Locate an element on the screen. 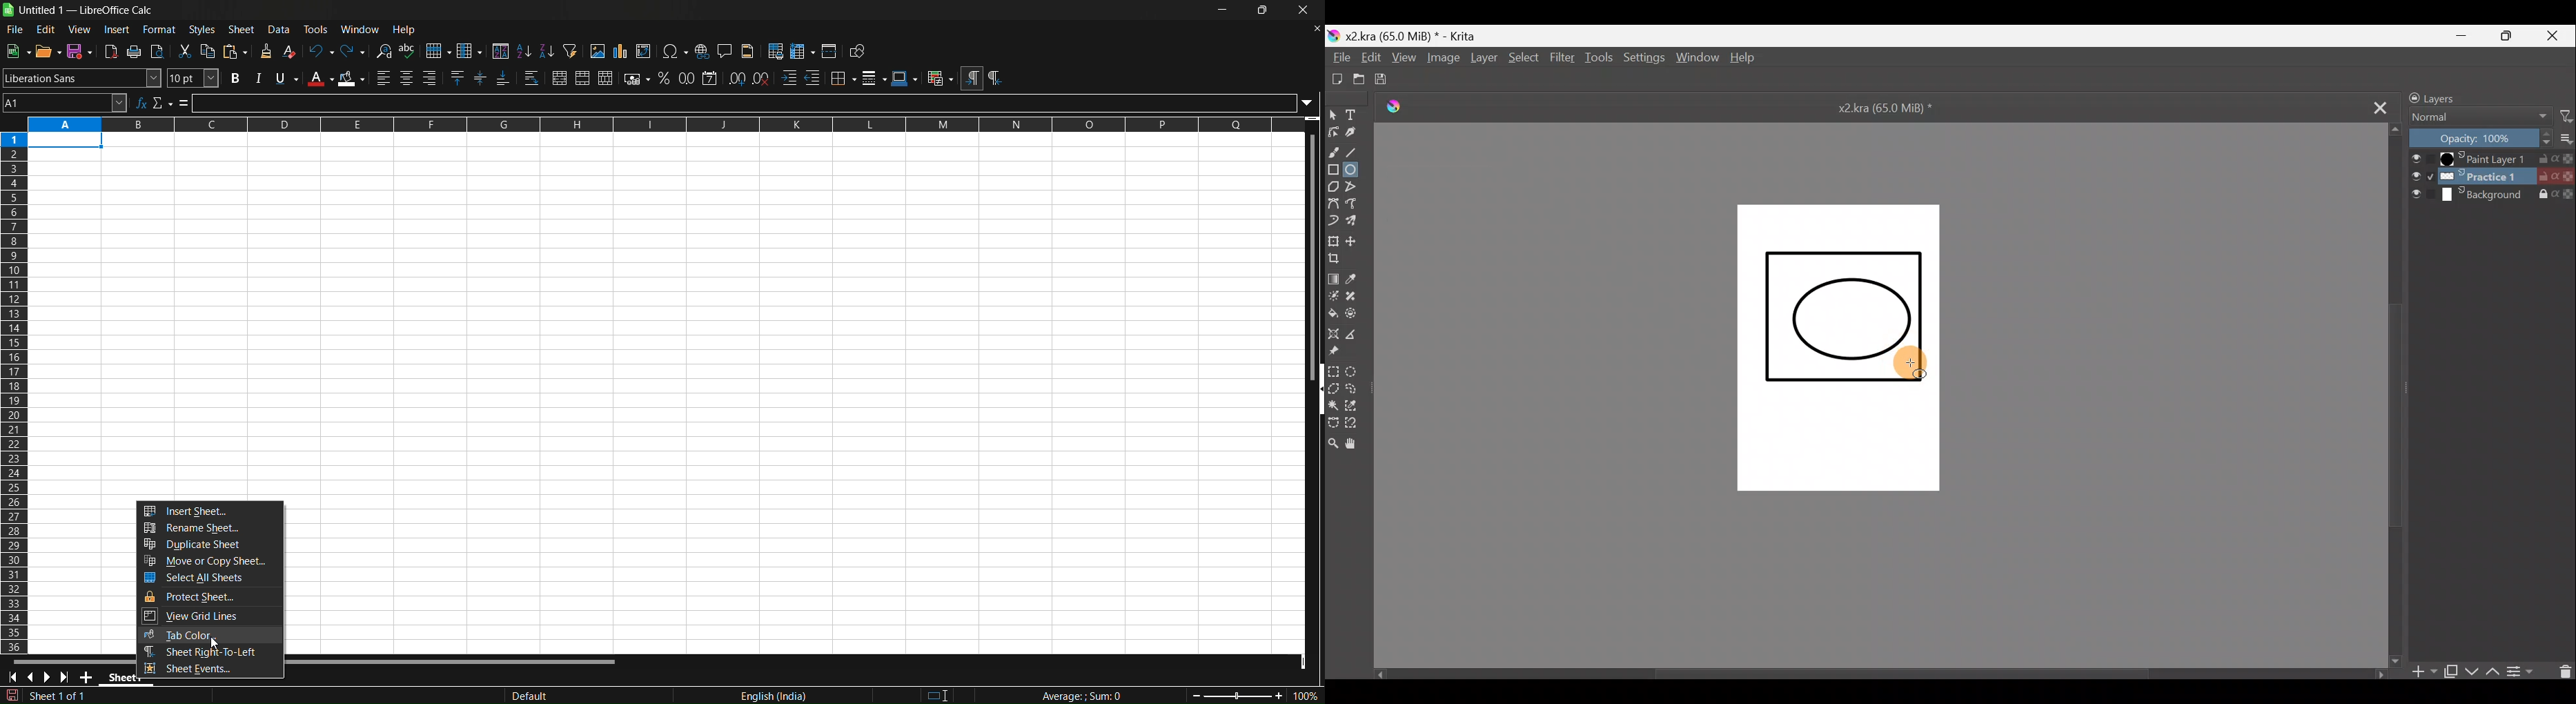 This screenshot has height=728, width=2576. Rectangular selection tool is located at coordinates (1333, 371).